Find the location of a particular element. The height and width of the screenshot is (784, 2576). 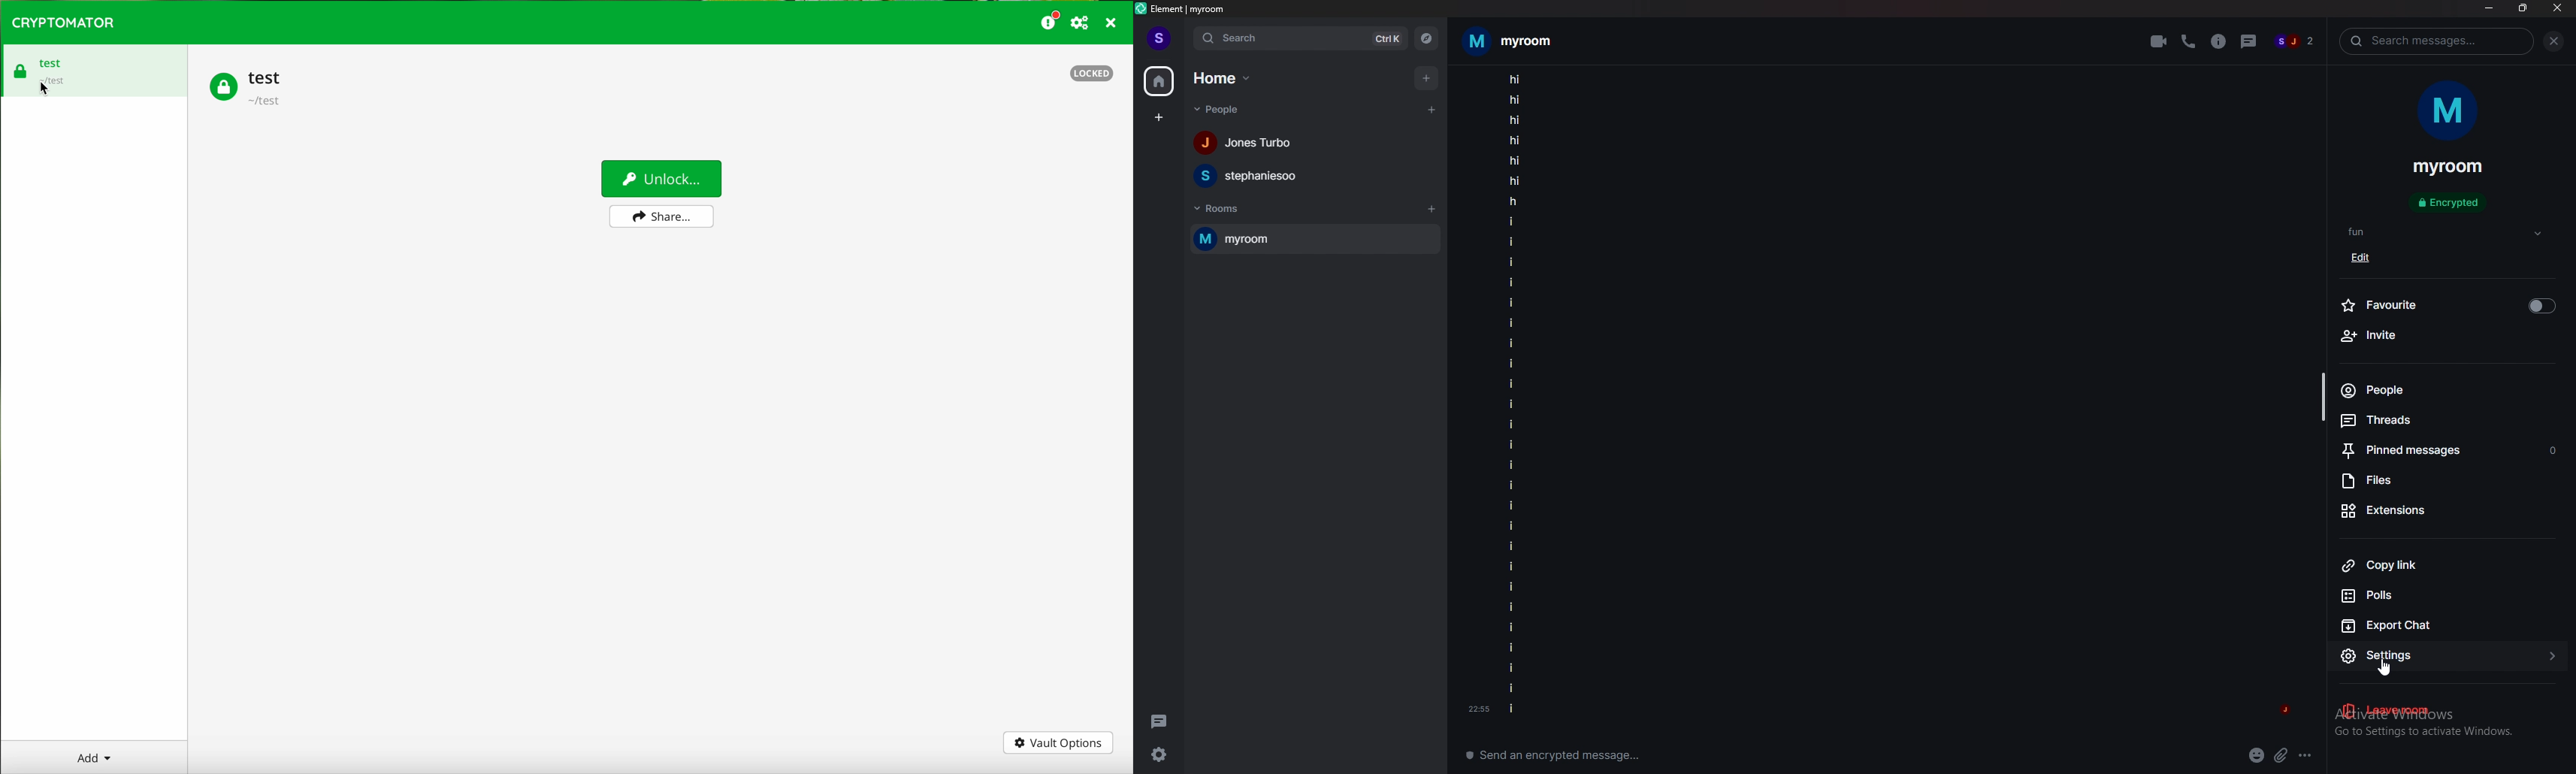

cursor is located at coordinates (2387, 670).